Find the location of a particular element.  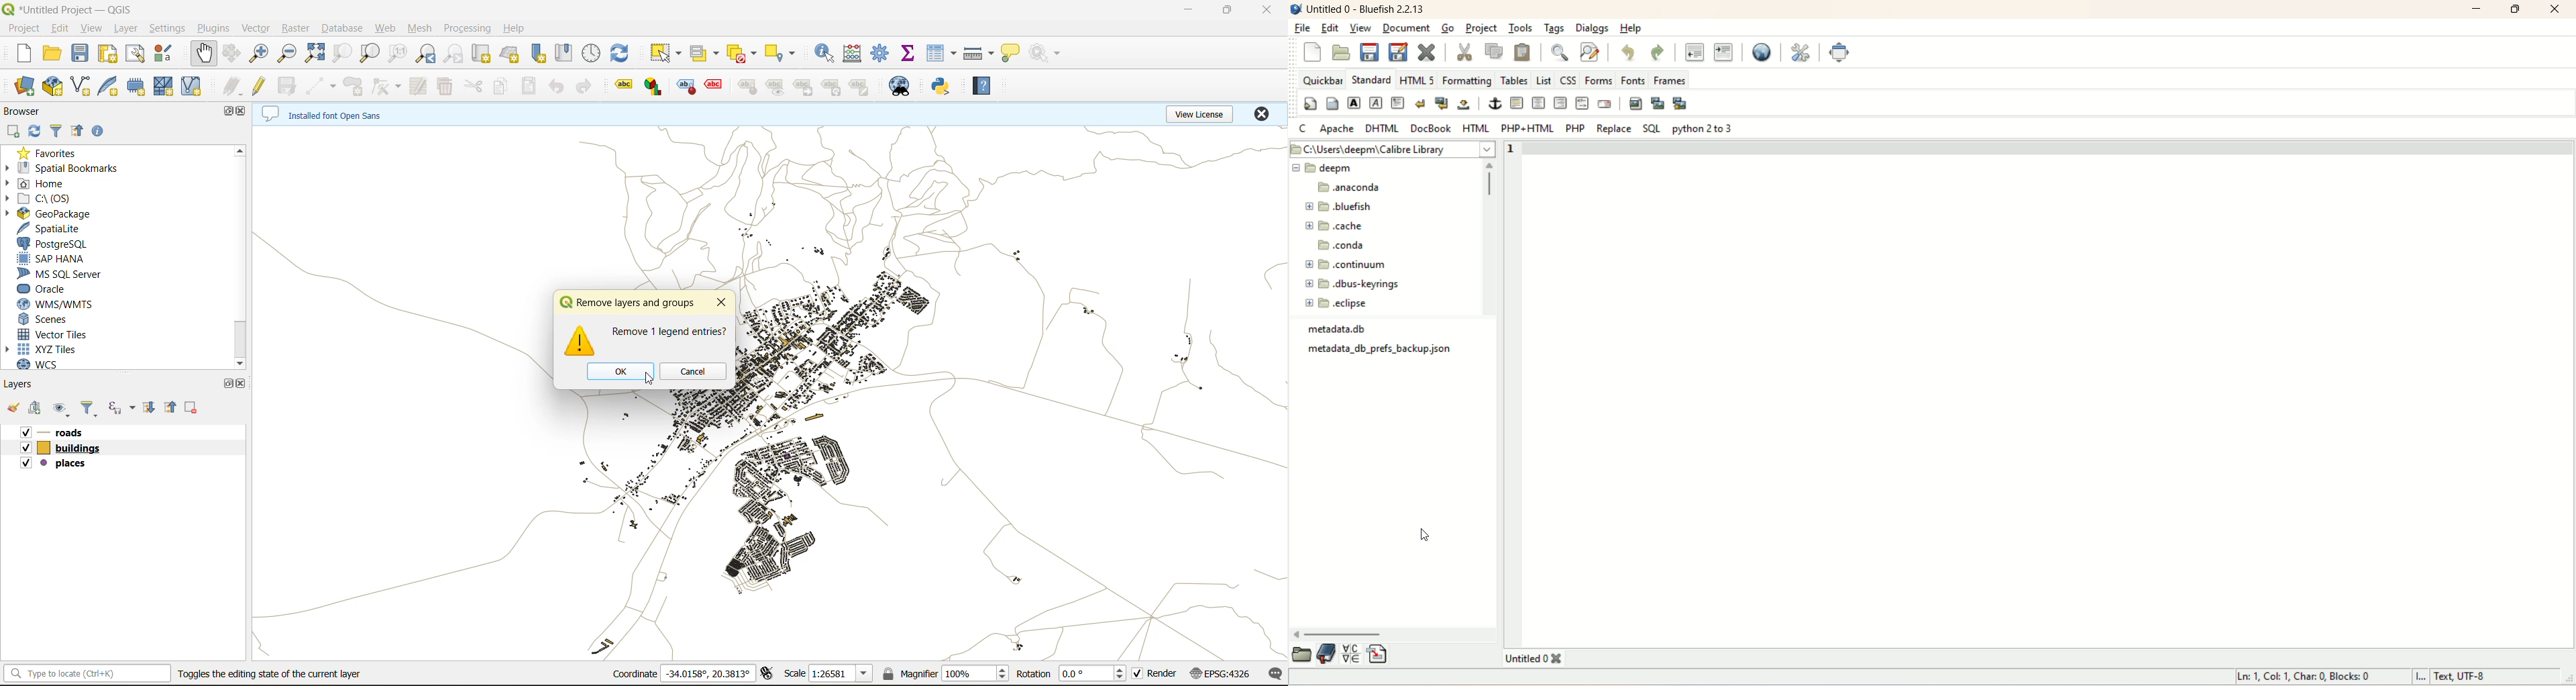

open is located at coordinates (50, 53).